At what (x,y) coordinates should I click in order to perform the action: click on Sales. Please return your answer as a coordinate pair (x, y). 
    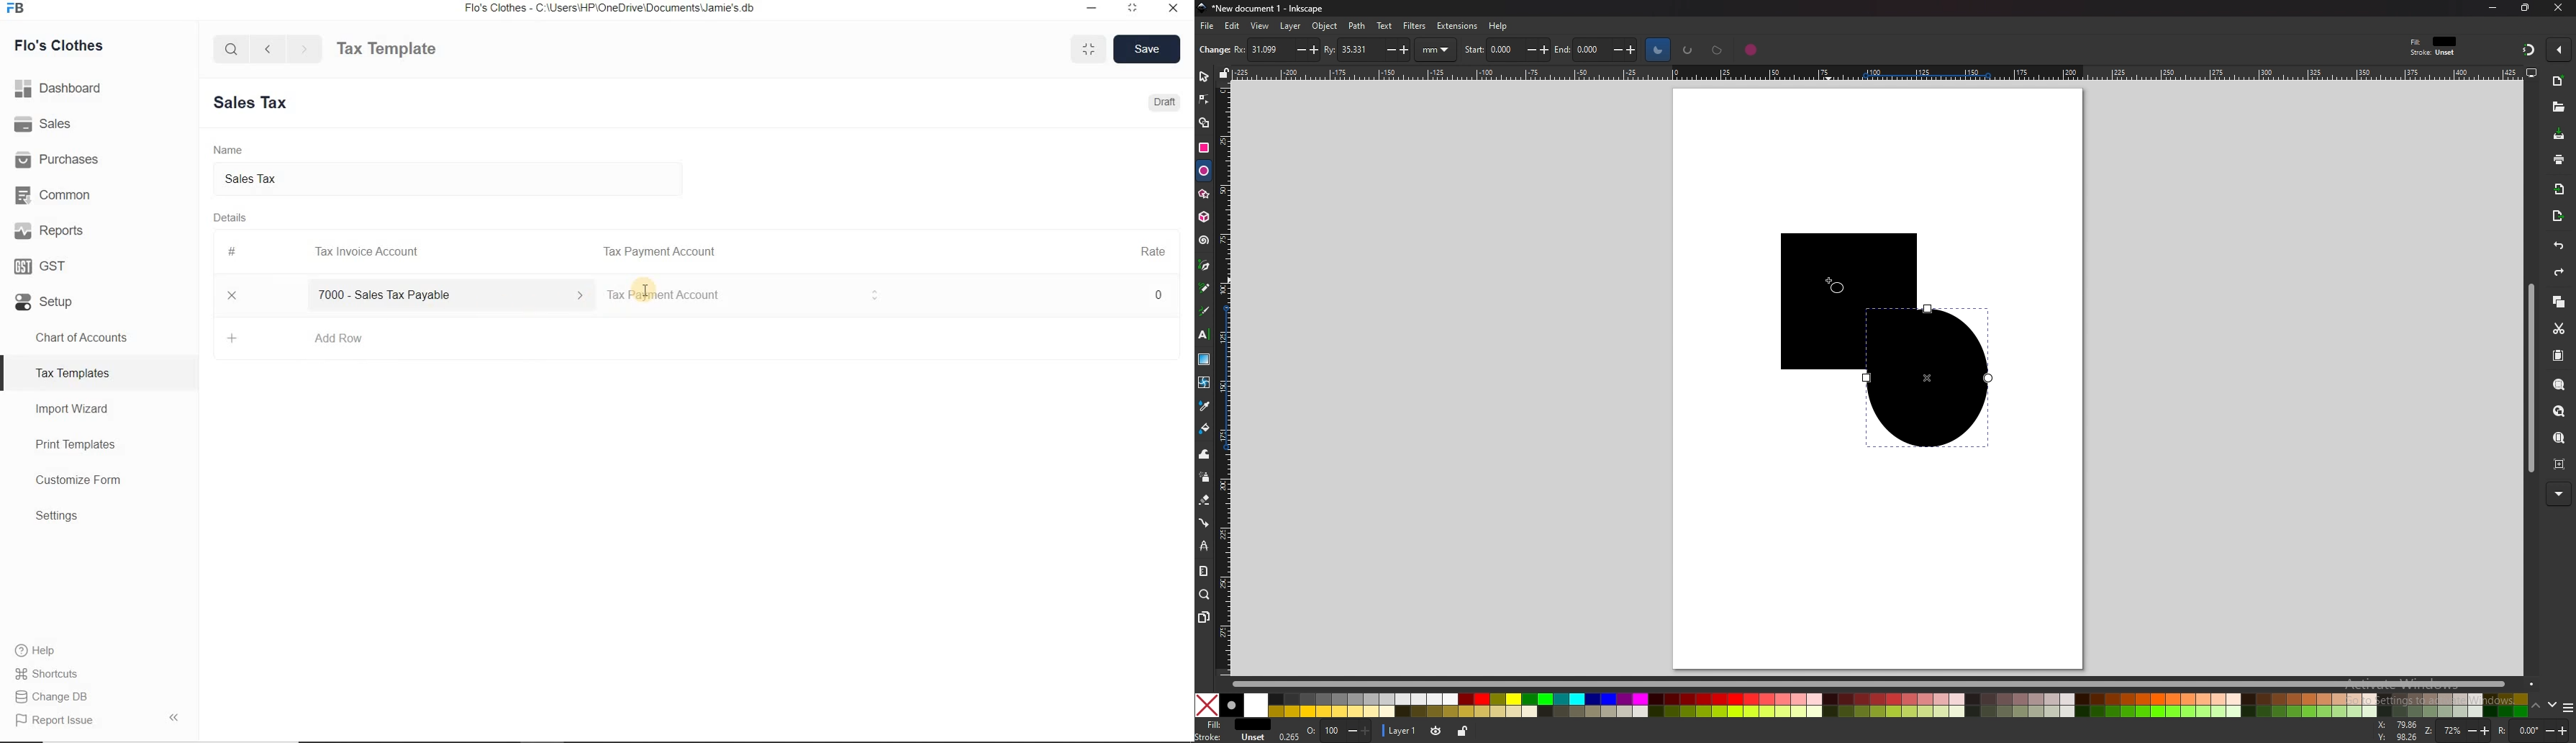
    Looking at the image, I should click on (99, 123).